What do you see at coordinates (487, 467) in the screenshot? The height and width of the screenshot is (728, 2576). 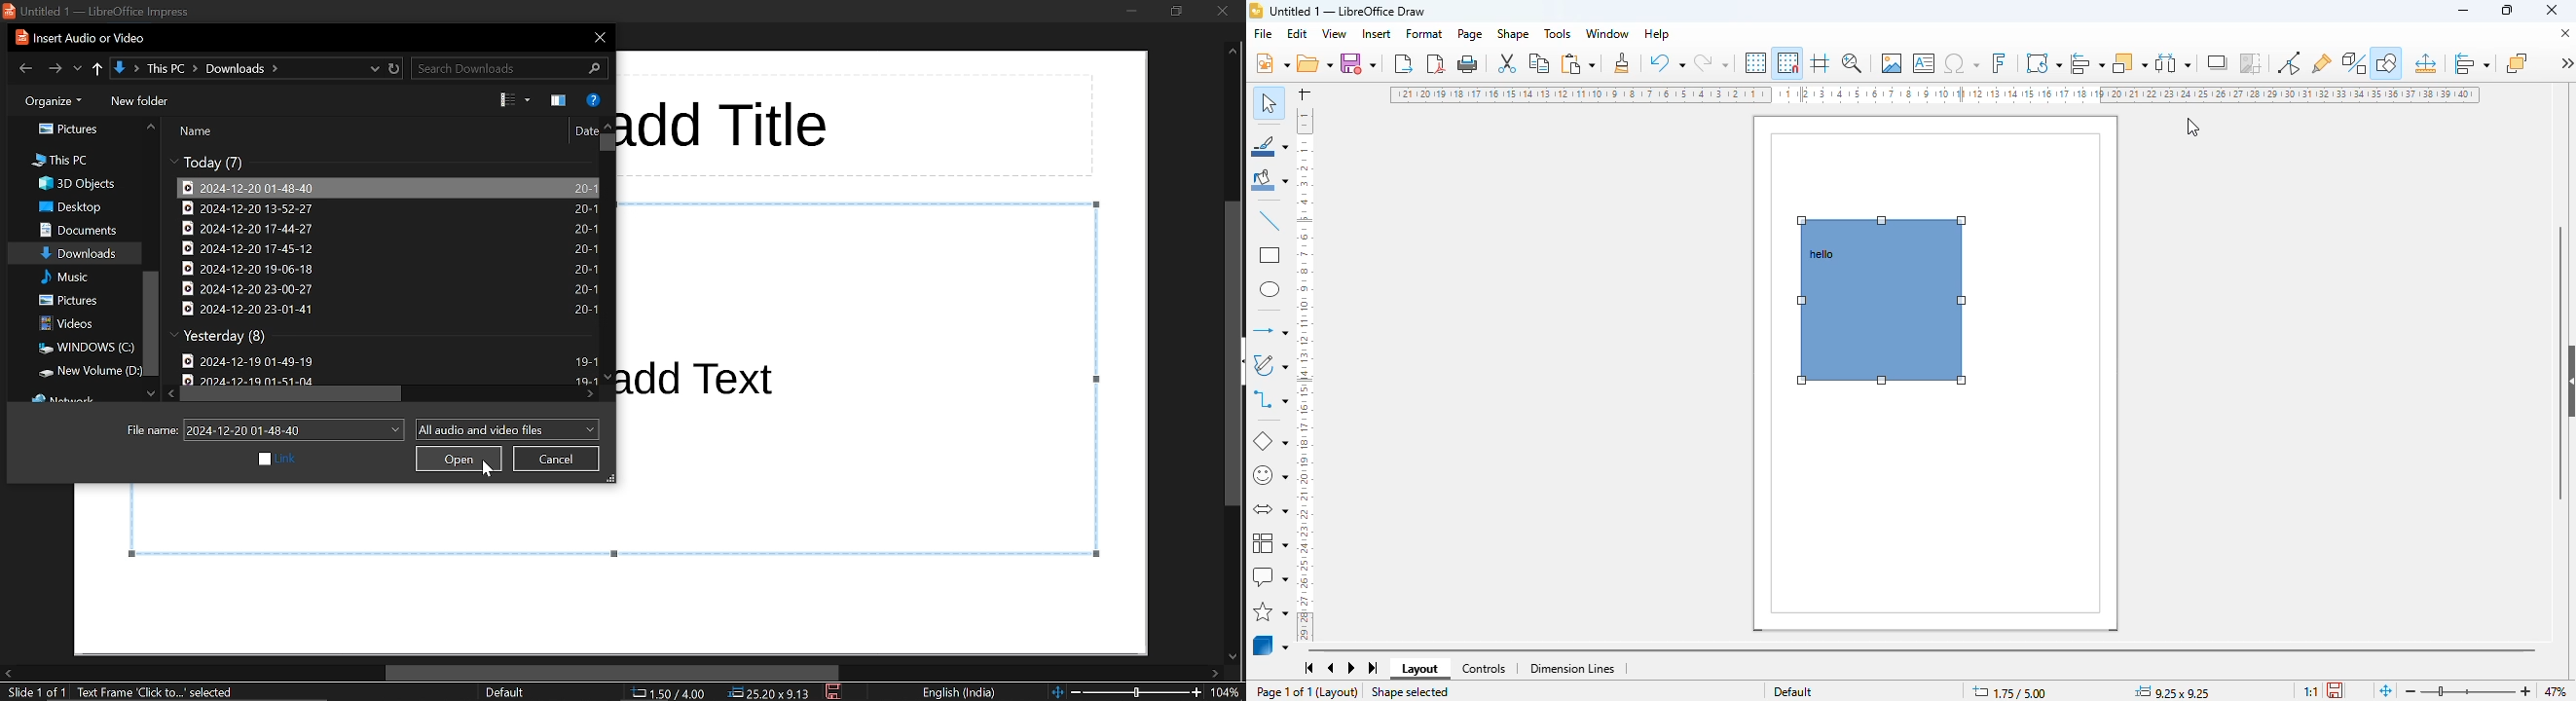 I see `Cursor` at bounding box center [487, 467].